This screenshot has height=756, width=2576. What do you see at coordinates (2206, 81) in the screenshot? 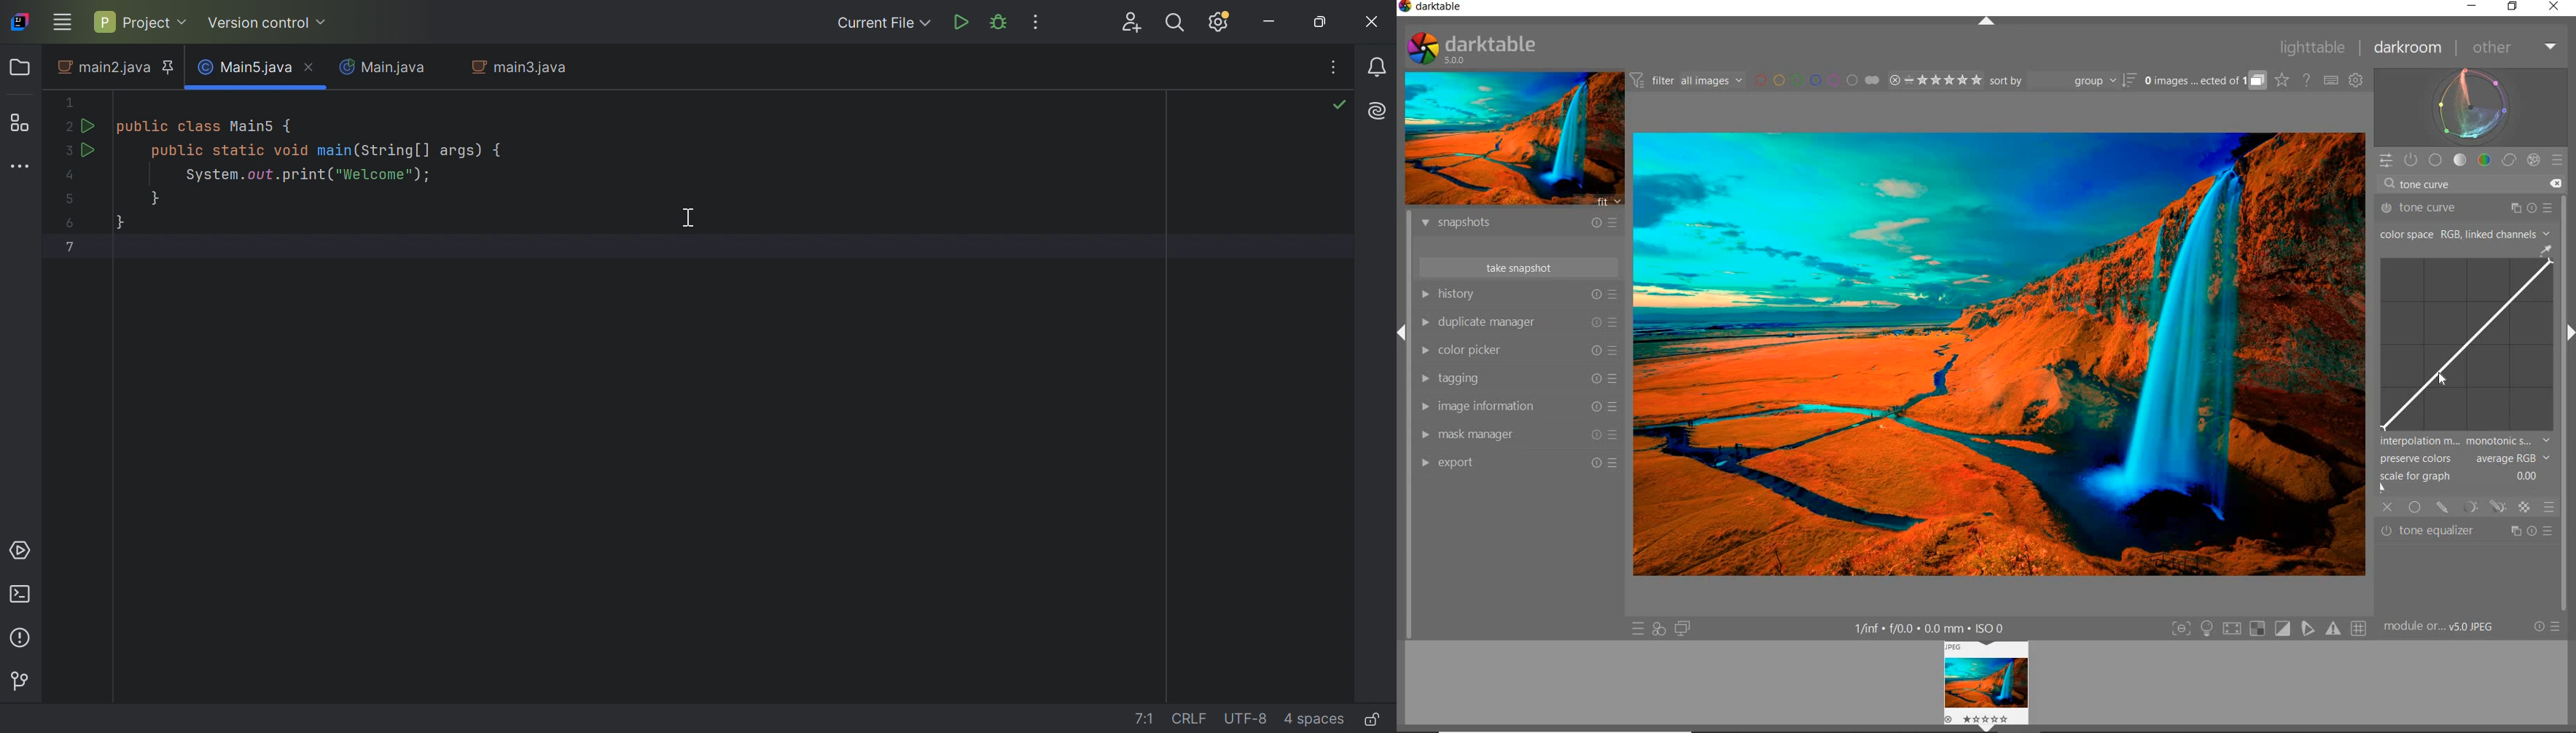
I see `EXPAND GROUPED IMAGES` at bounding box center [2206, 81].